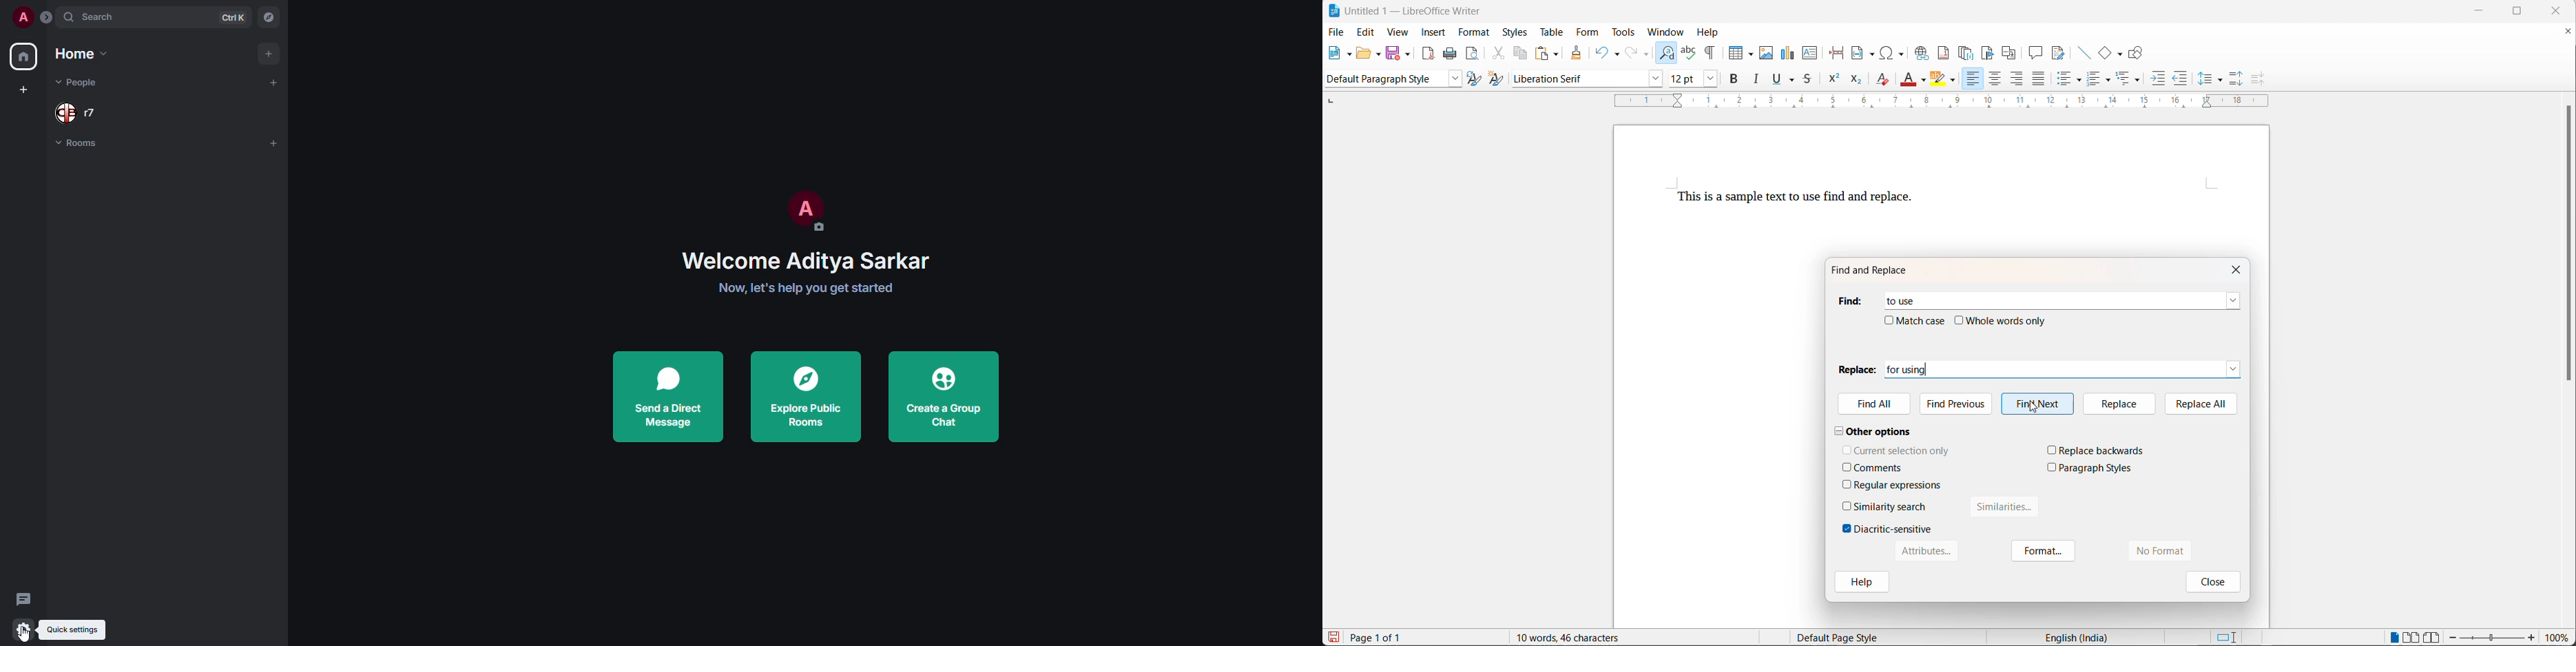 The height and width of the screenshot is (672, 2576). What do you see at coordinates (2181, 80) in the screenshot?
I see `decrease indent` at bounding box center [2181, 80].